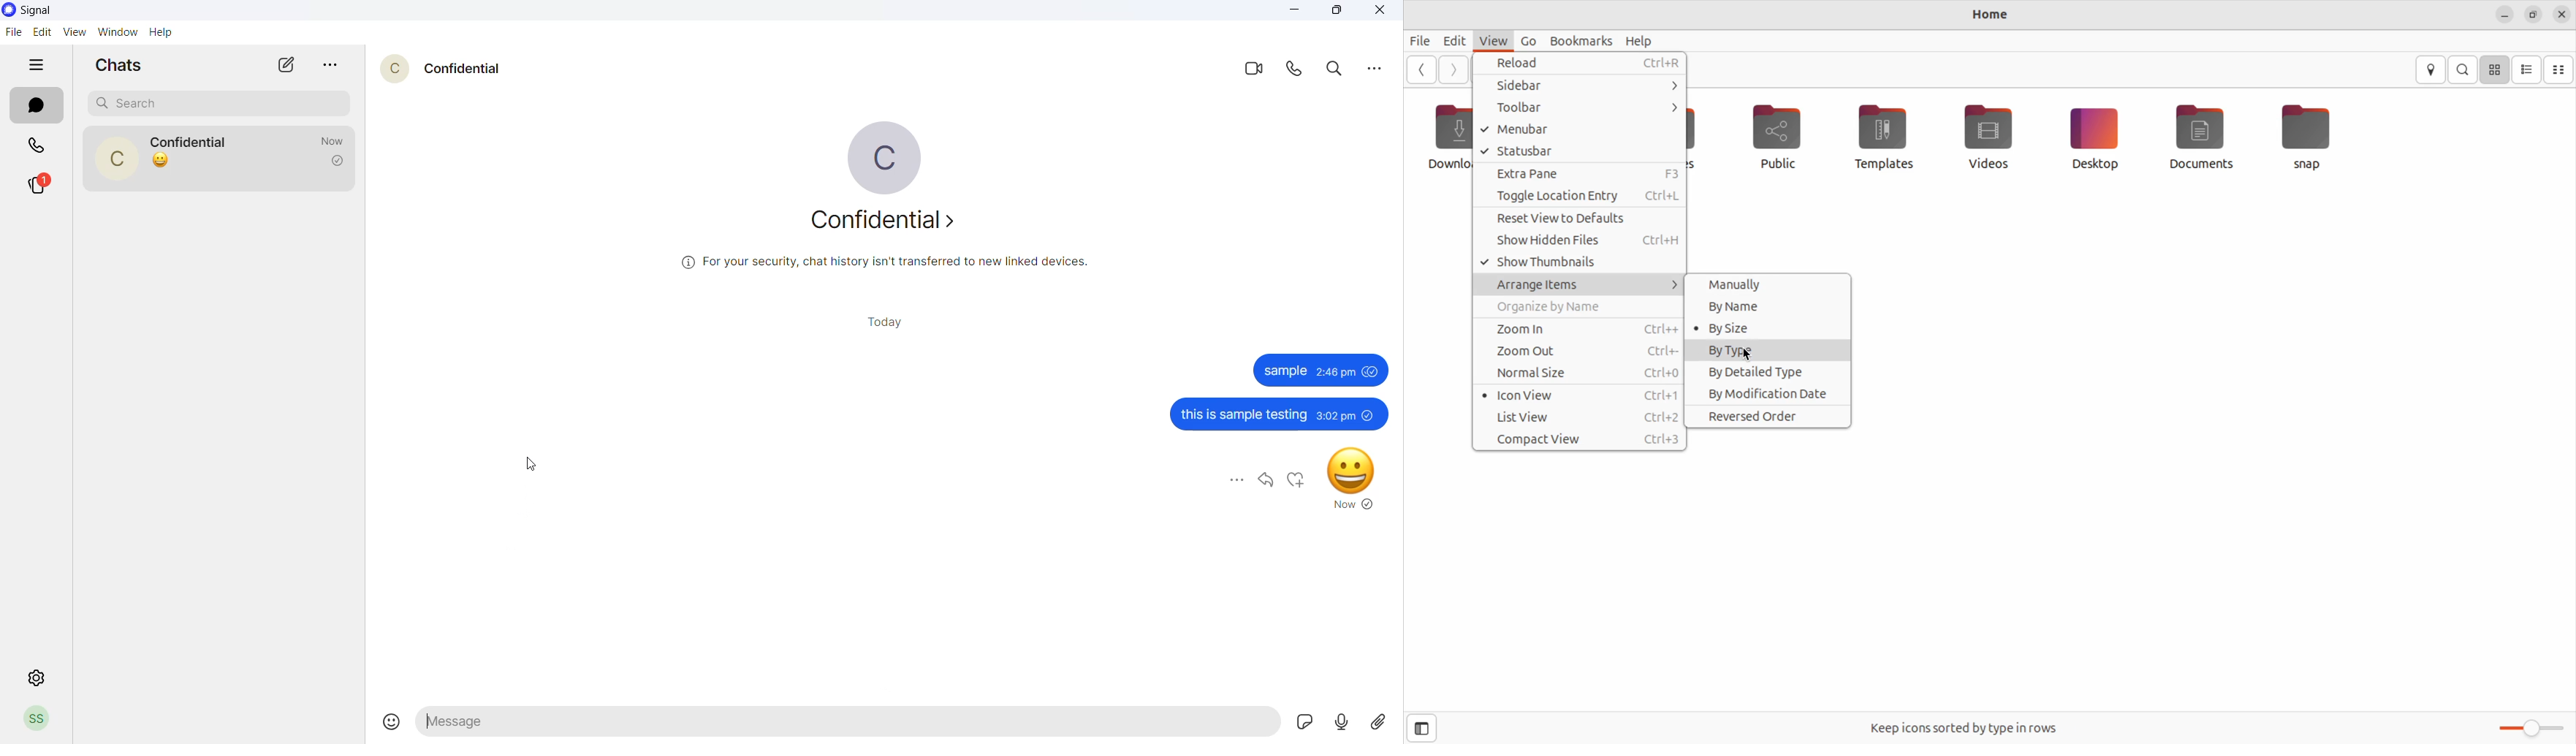 This screenshot has height=756, width=2576. What do you see at coordinates (30, 679) in the screenshot?
I see `settings` at bounding box center [30, 679].